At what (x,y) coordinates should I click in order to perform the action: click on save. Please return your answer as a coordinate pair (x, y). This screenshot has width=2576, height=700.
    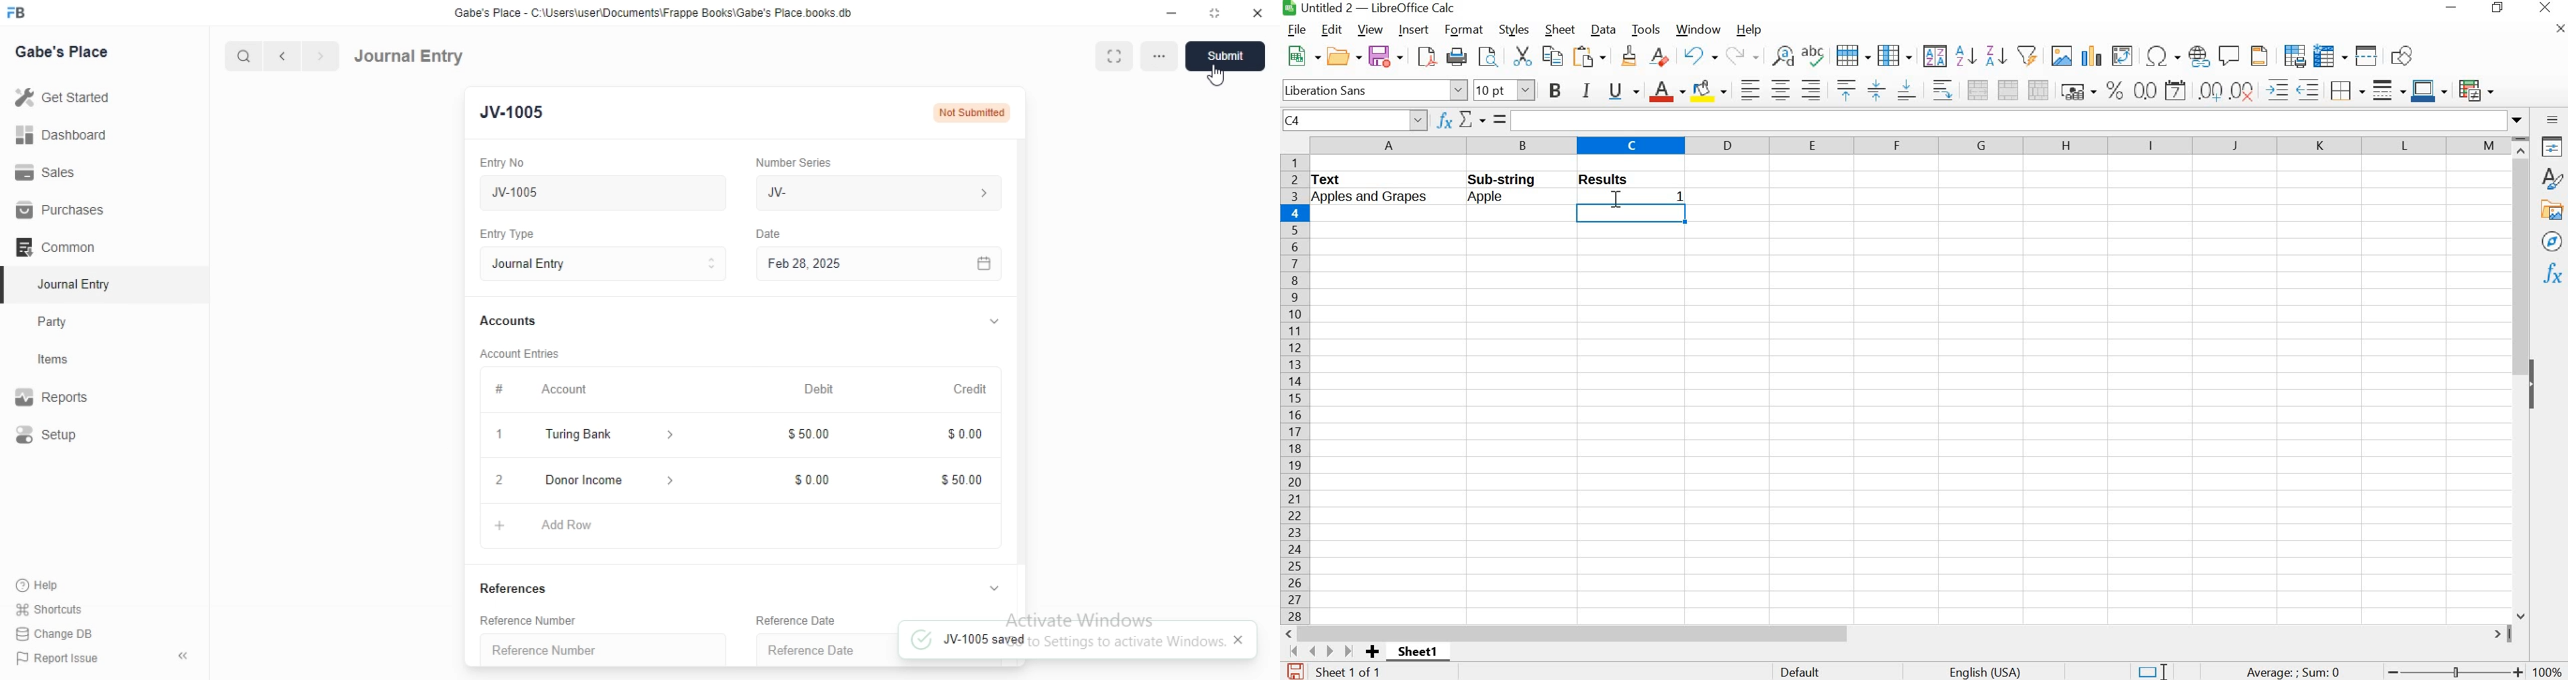
    Looking at the image, I should click on (1387, 56).